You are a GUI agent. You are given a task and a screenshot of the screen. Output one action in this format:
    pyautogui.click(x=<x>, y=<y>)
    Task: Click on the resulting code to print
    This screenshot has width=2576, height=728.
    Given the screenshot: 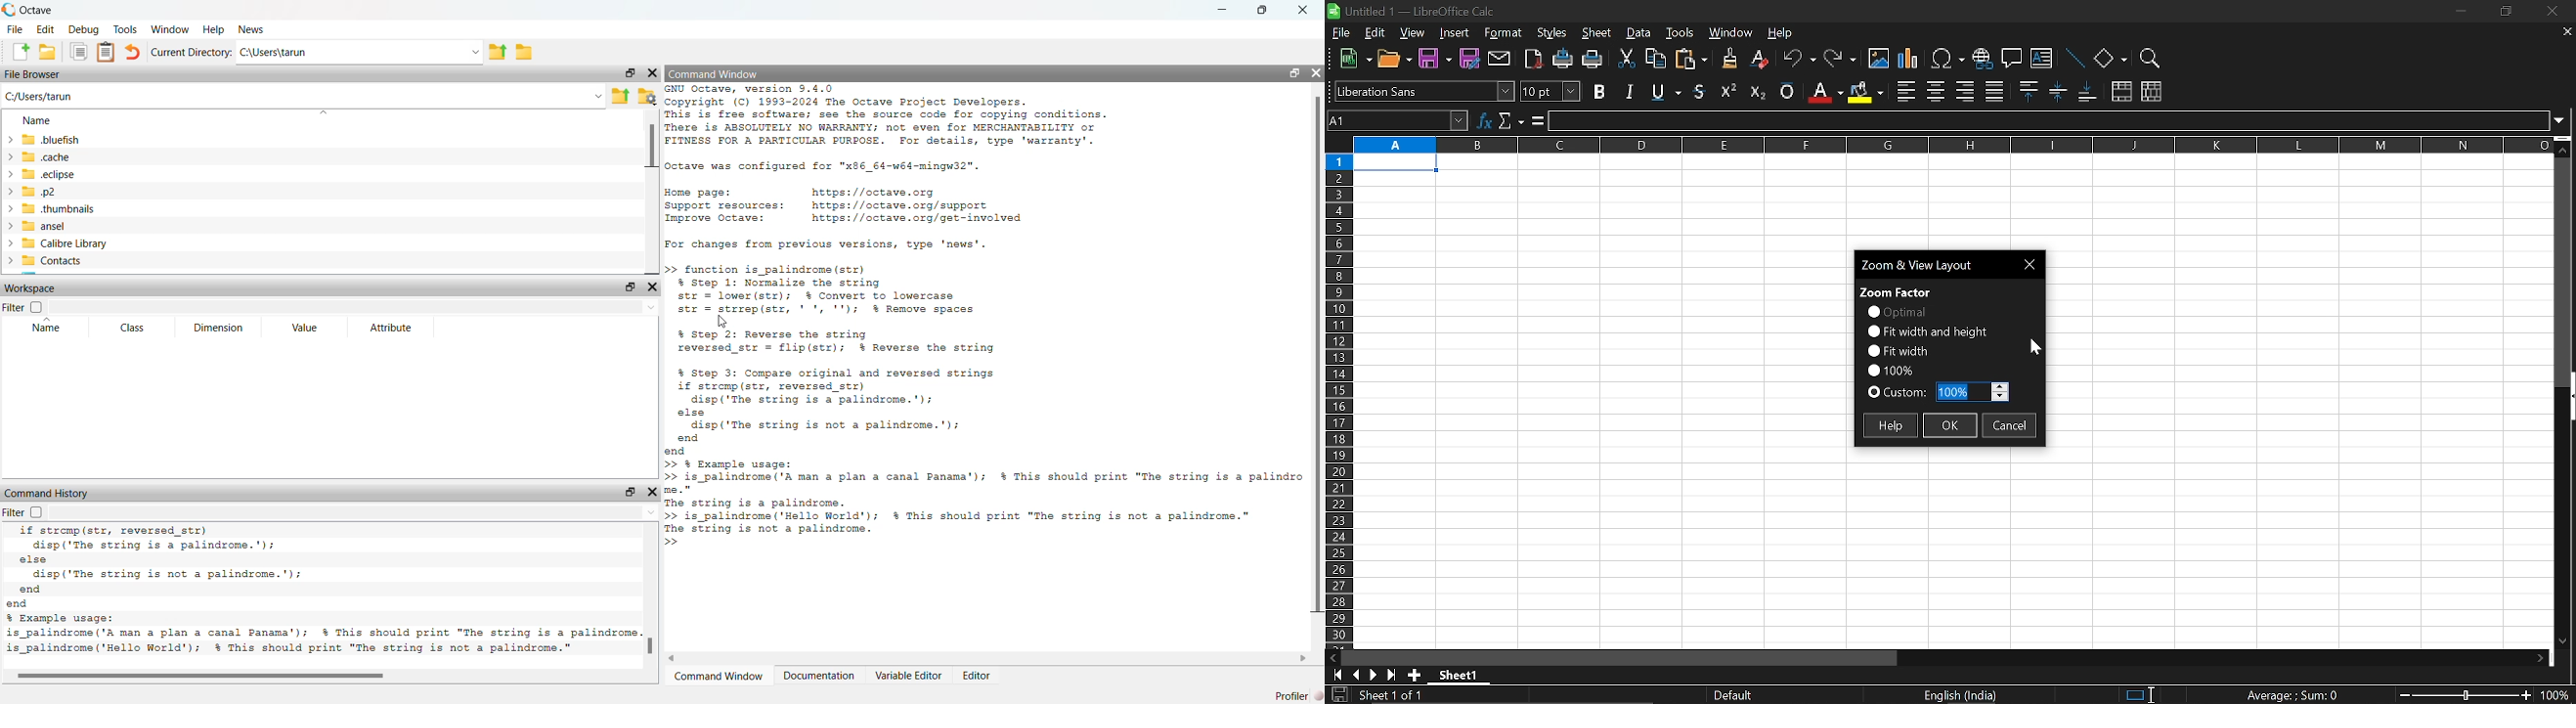 What is the action you would take?
    pyautogui.click(x=984, y=497)
    